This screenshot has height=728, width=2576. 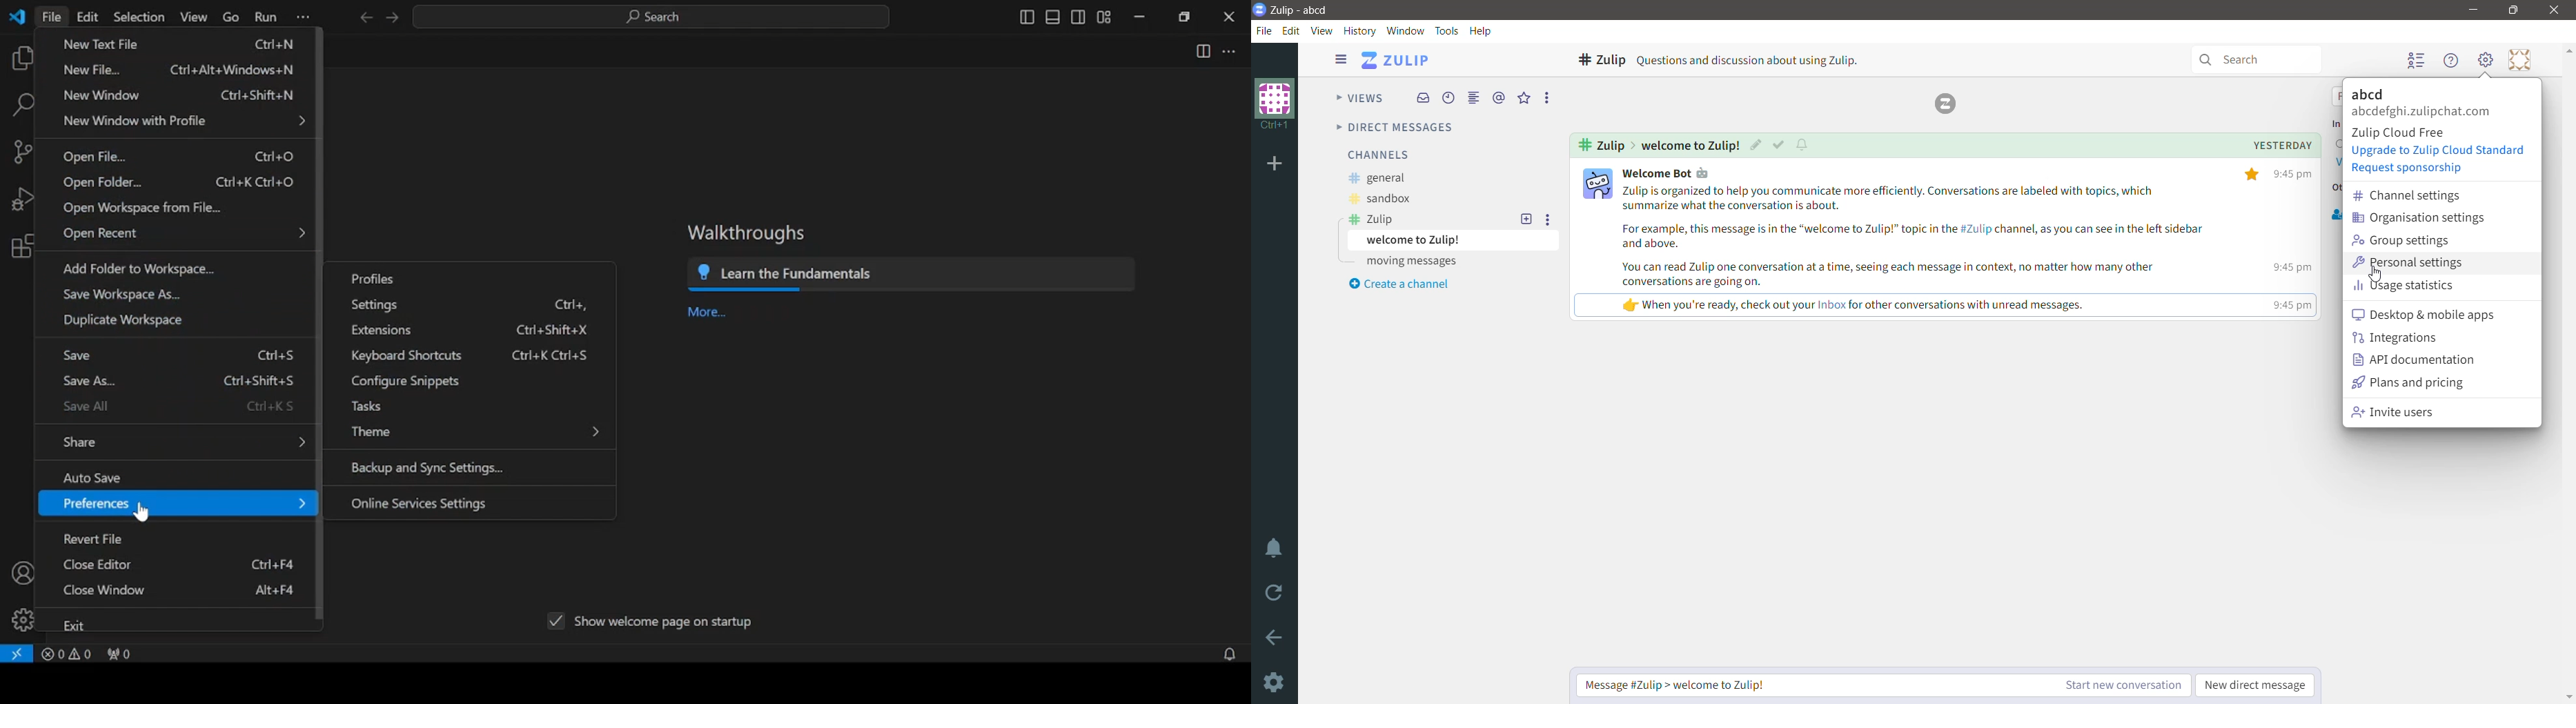 I want to click on Close, so click(x=2554, y=10).